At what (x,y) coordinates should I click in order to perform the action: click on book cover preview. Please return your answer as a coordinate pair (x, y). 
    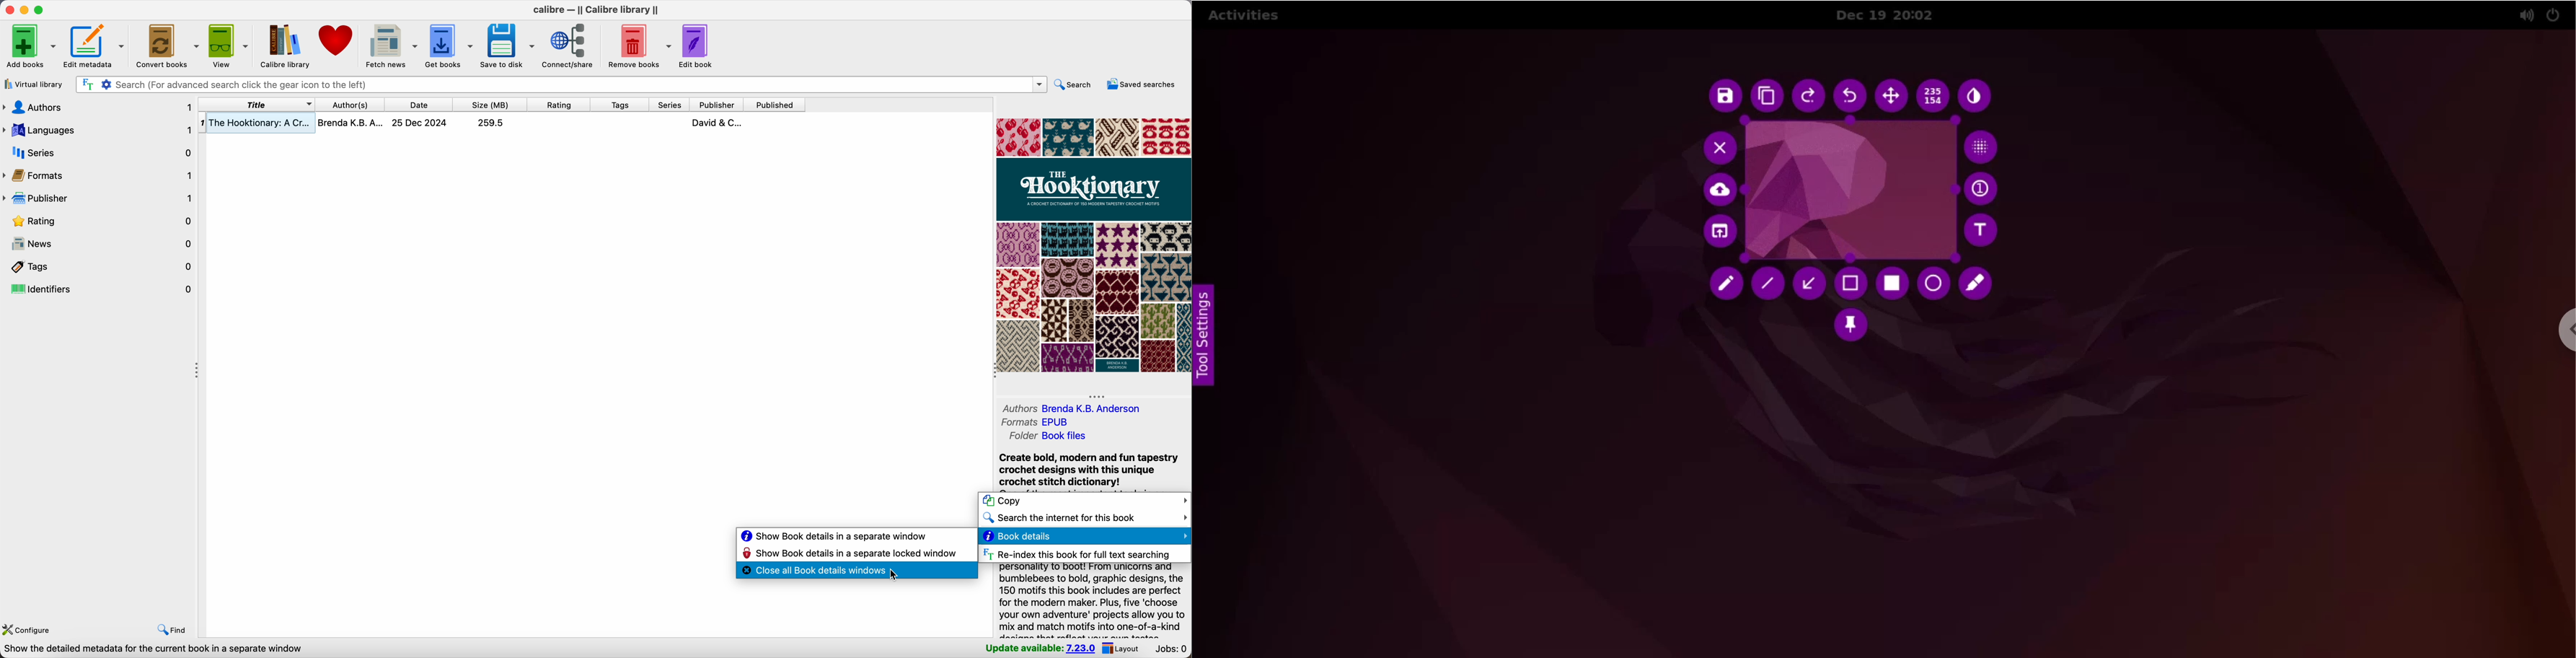
    Looking at the image, I should click on (1093, 246).